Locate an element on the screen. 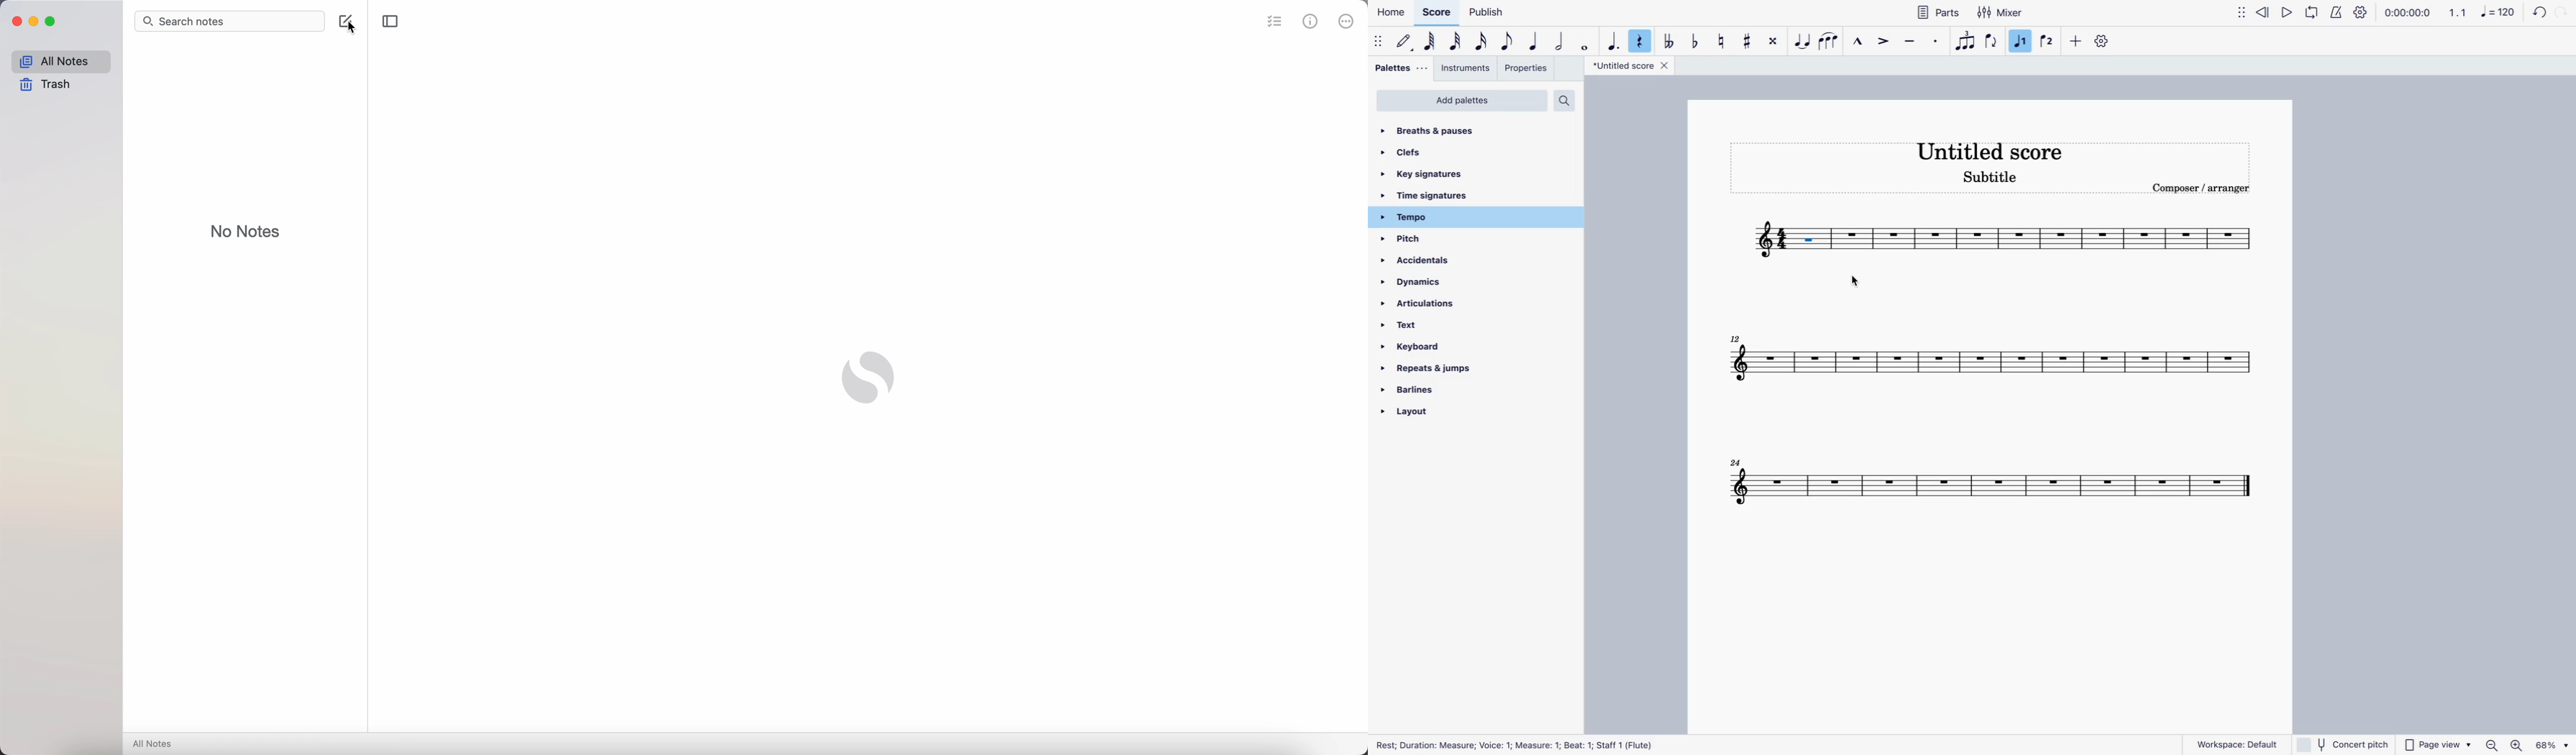  toggle sharp is located at coordinates (1749, 38).